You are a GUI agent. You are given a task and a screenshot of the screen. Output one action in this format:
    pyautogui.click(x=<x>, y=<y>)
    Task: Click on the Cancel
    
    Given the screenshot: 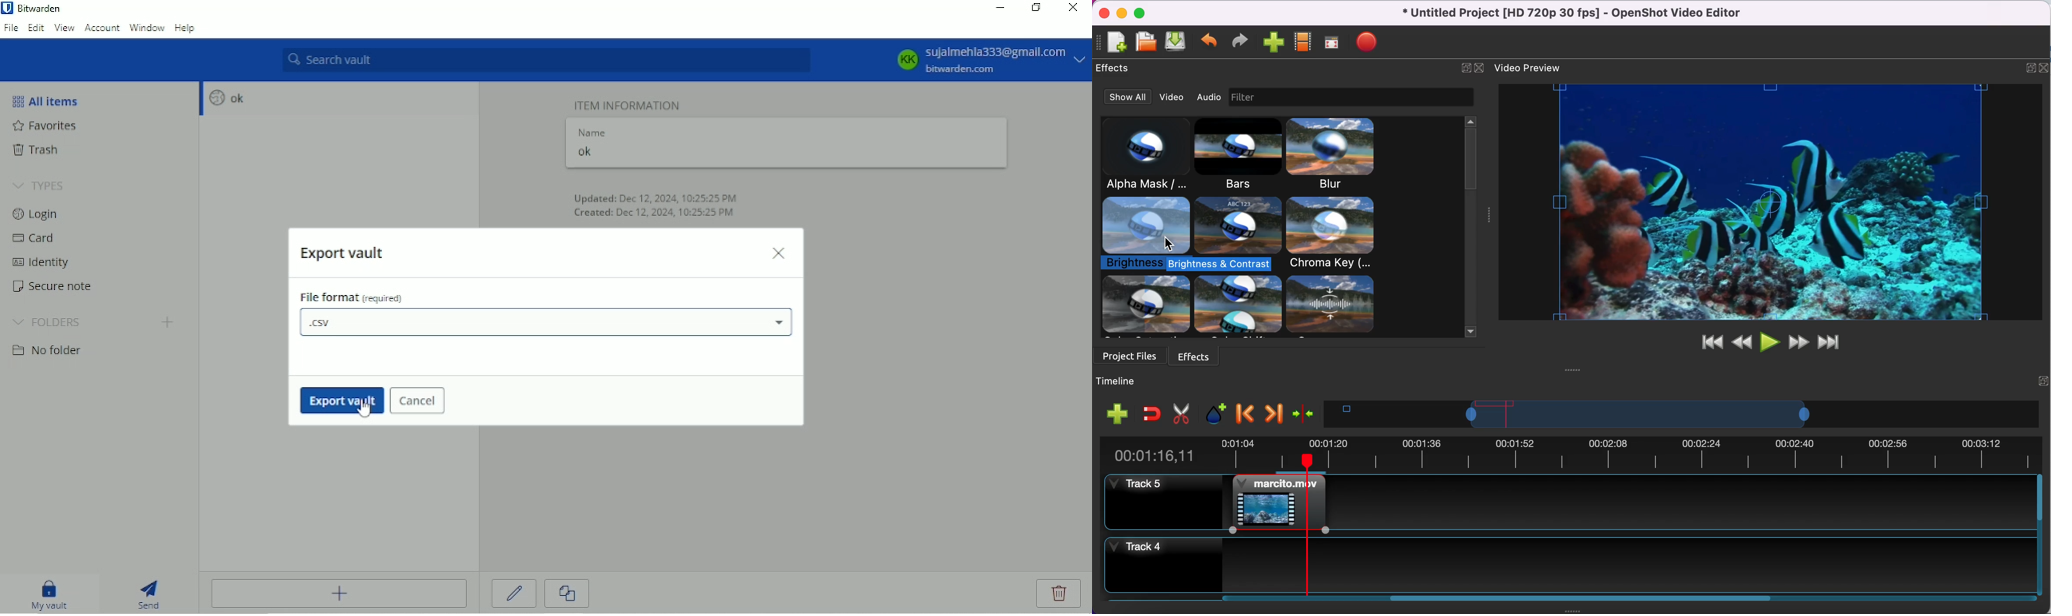 What is the action you would take?
    pyautogui.click(x=418, y=402)
    